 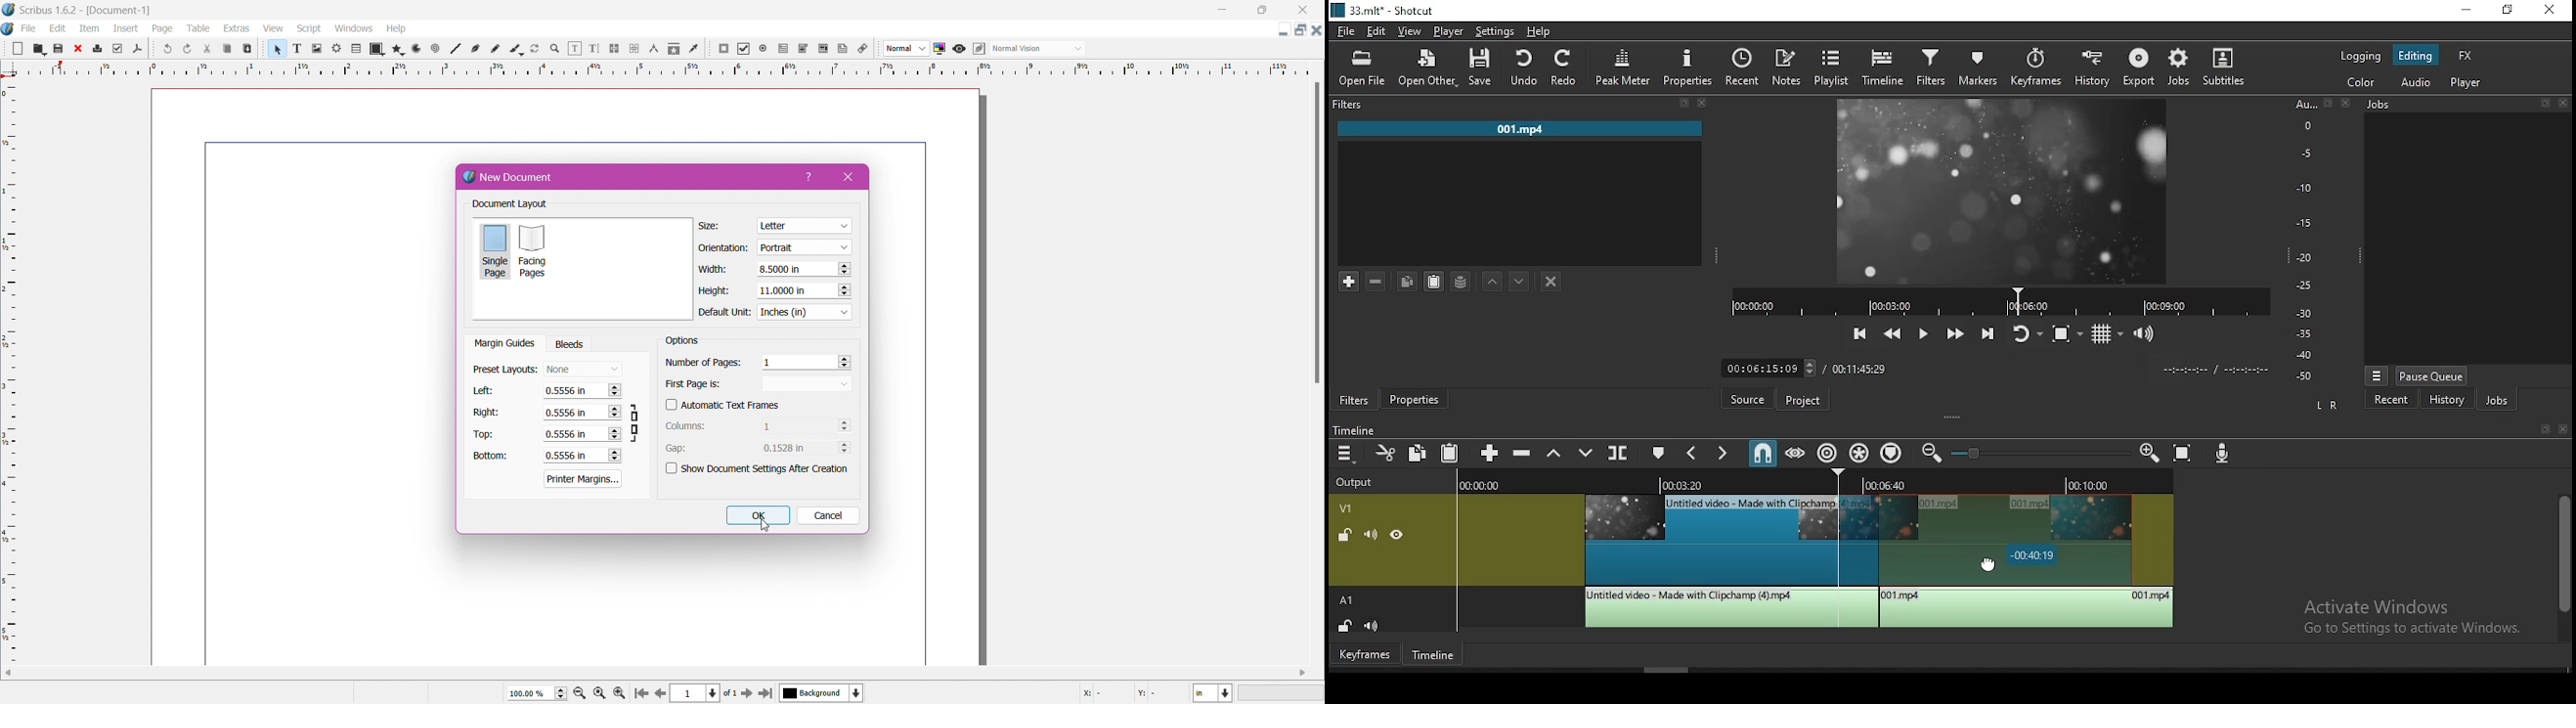 I want to click on printer margins, so click(x=582, y=478).